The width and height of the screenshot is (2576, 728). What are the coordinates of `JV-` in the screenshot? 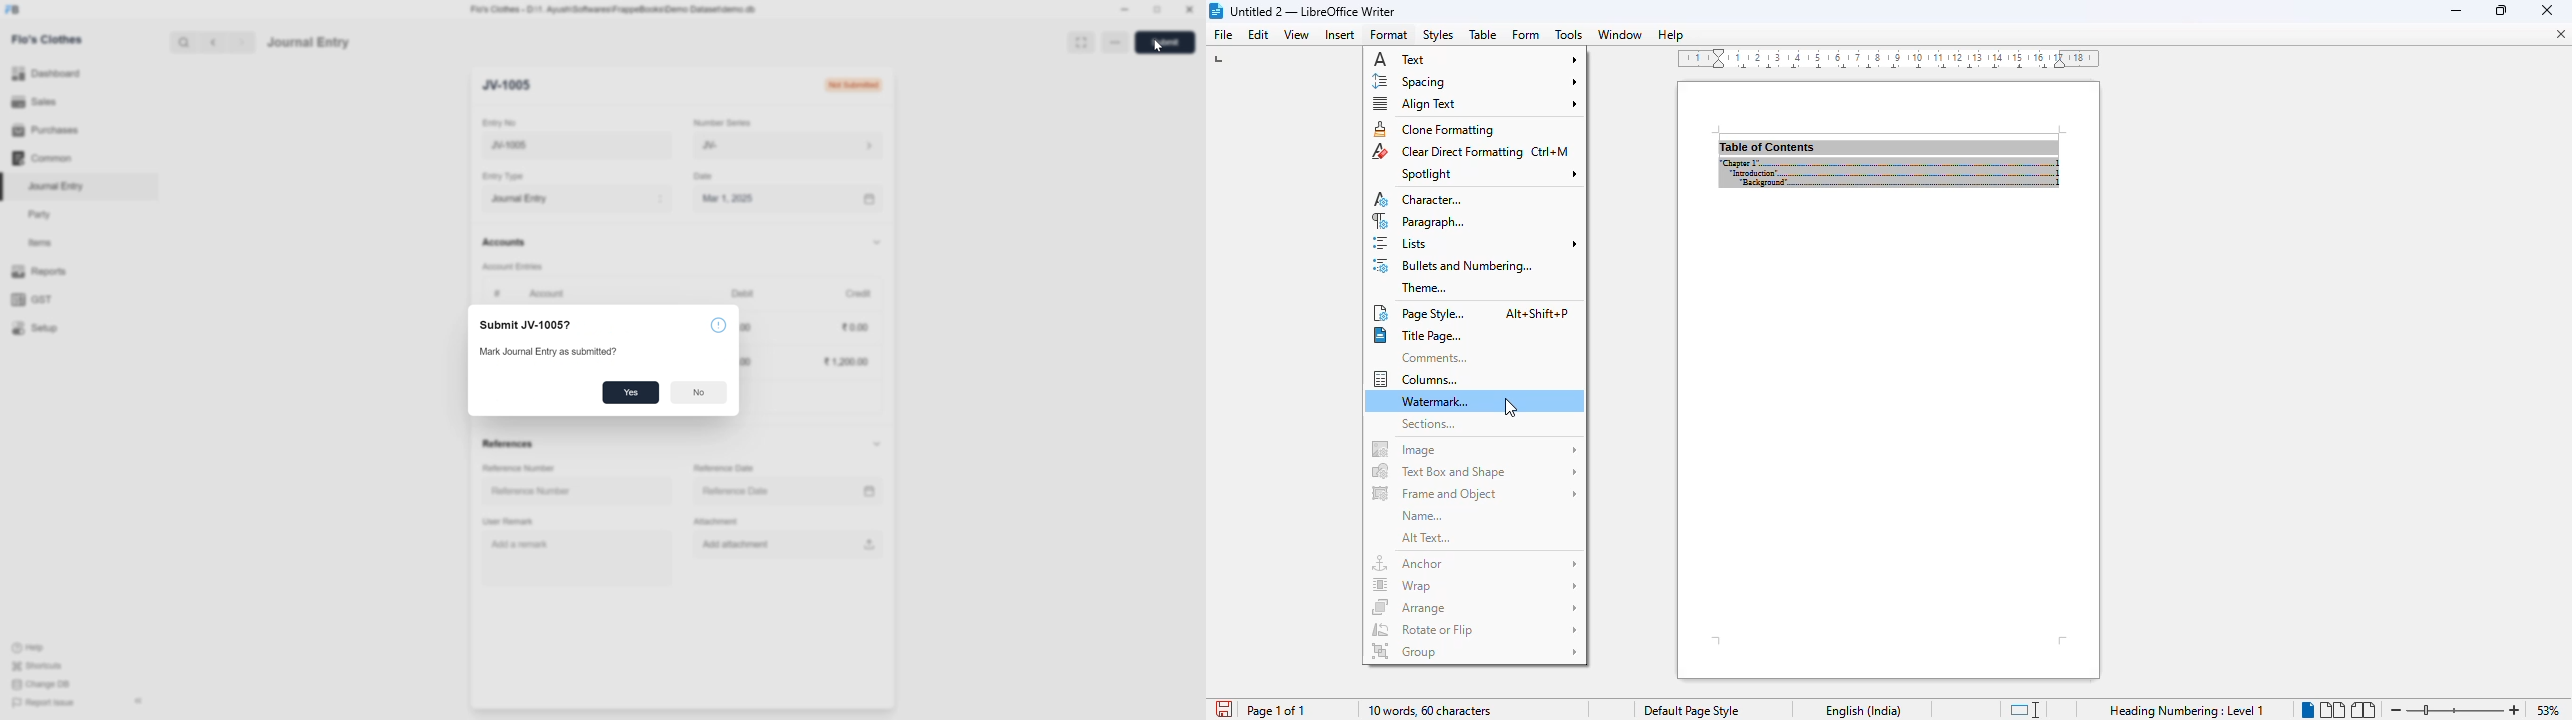 It's located at (789, 145).